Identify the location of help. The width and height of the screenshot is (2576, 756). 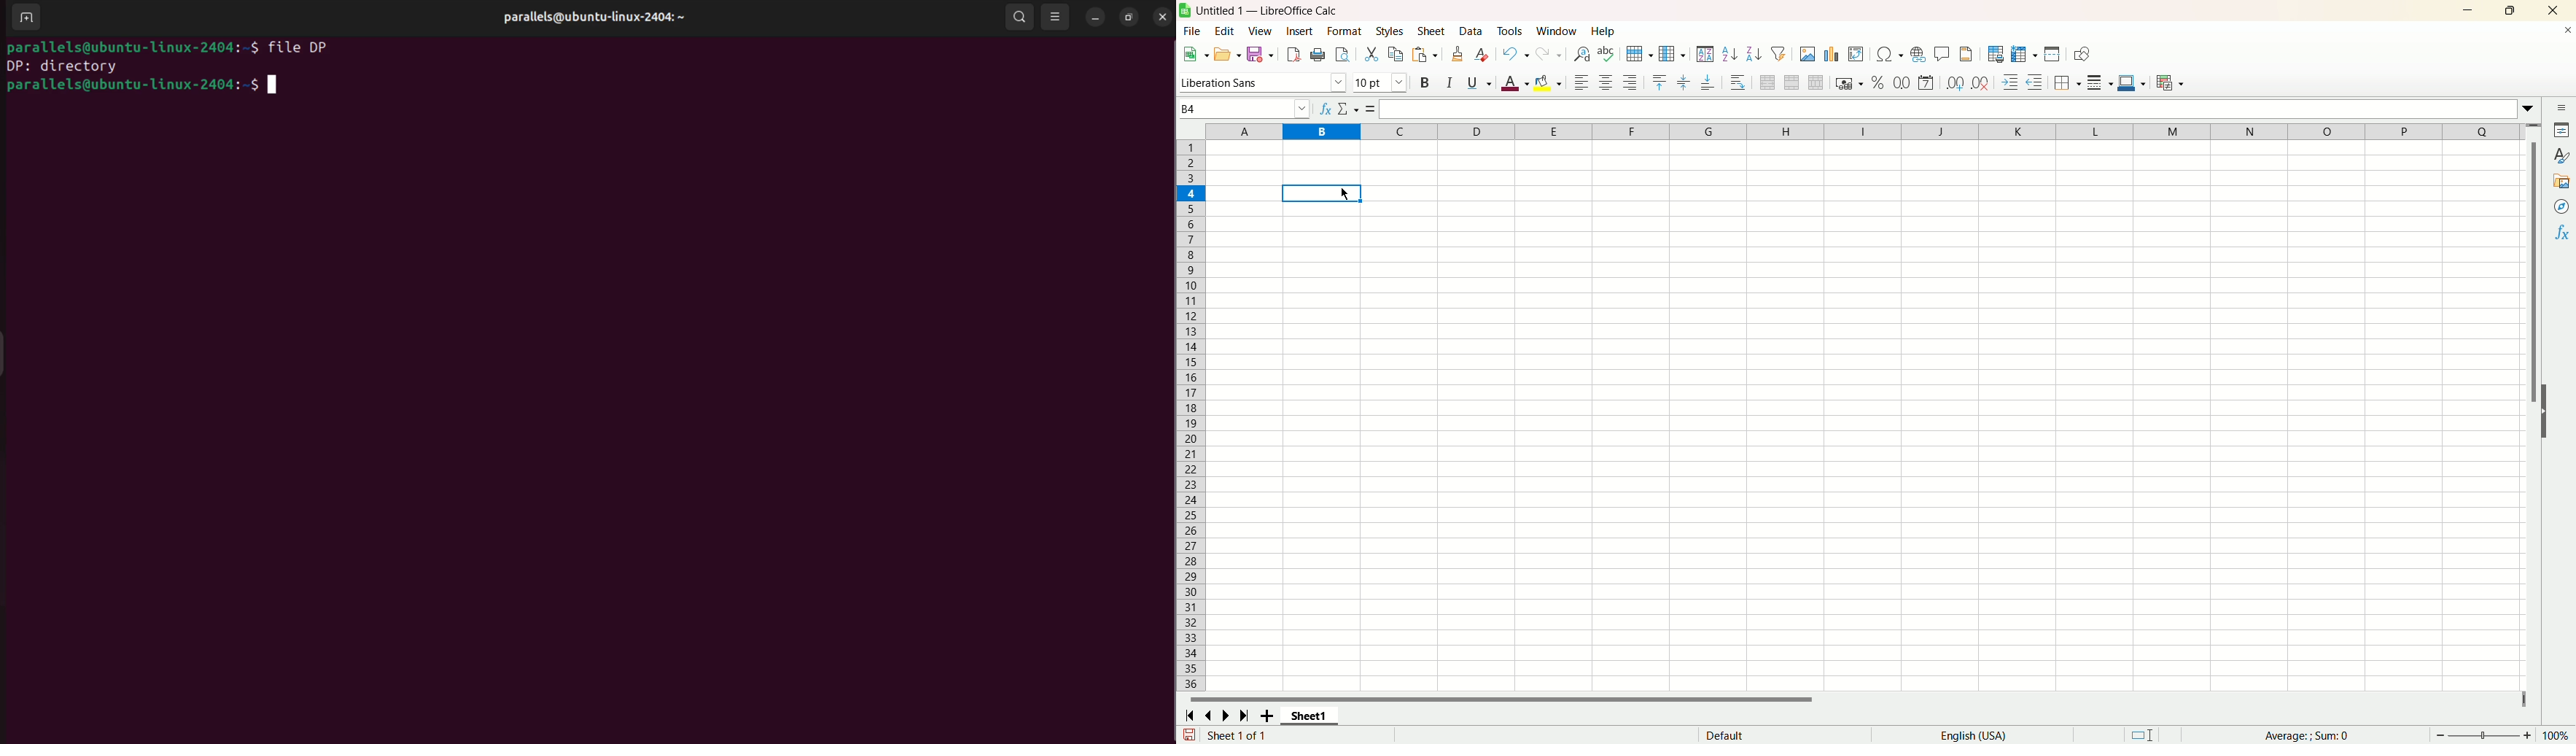
(1604, 31).